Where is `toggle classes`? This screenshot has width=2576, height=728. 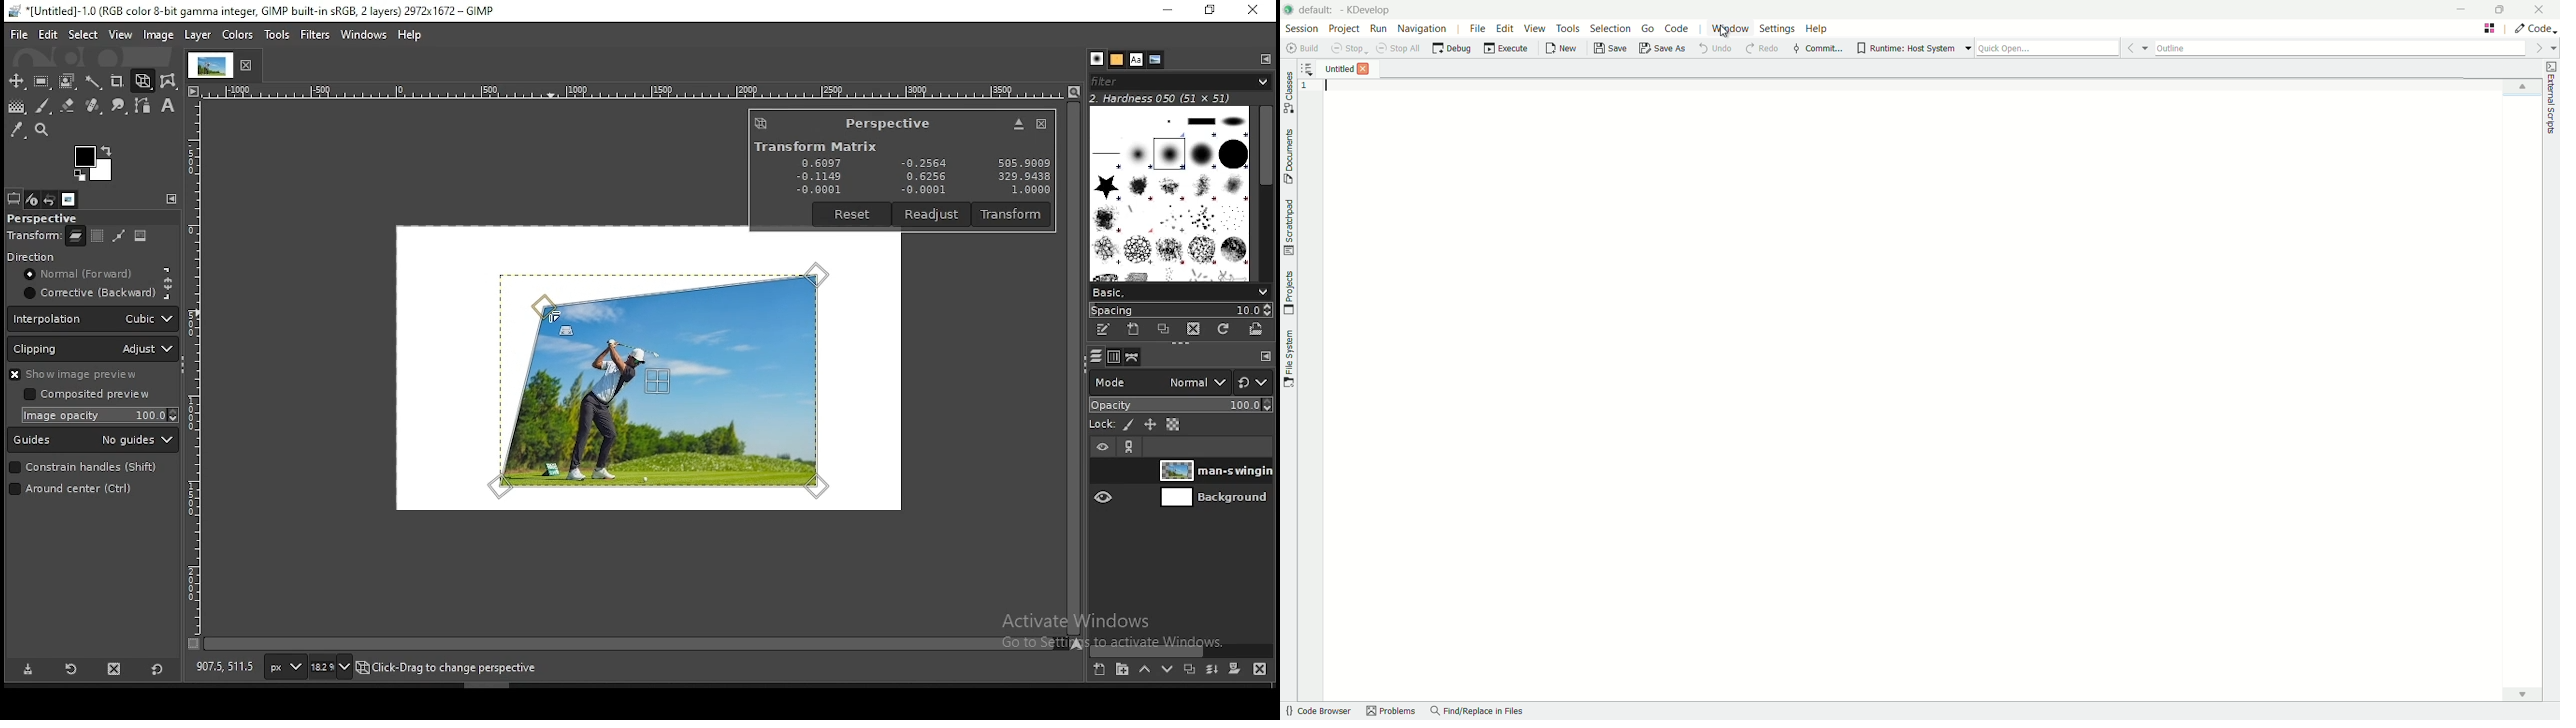
toggle classes is located at coordinates (1289, 93).